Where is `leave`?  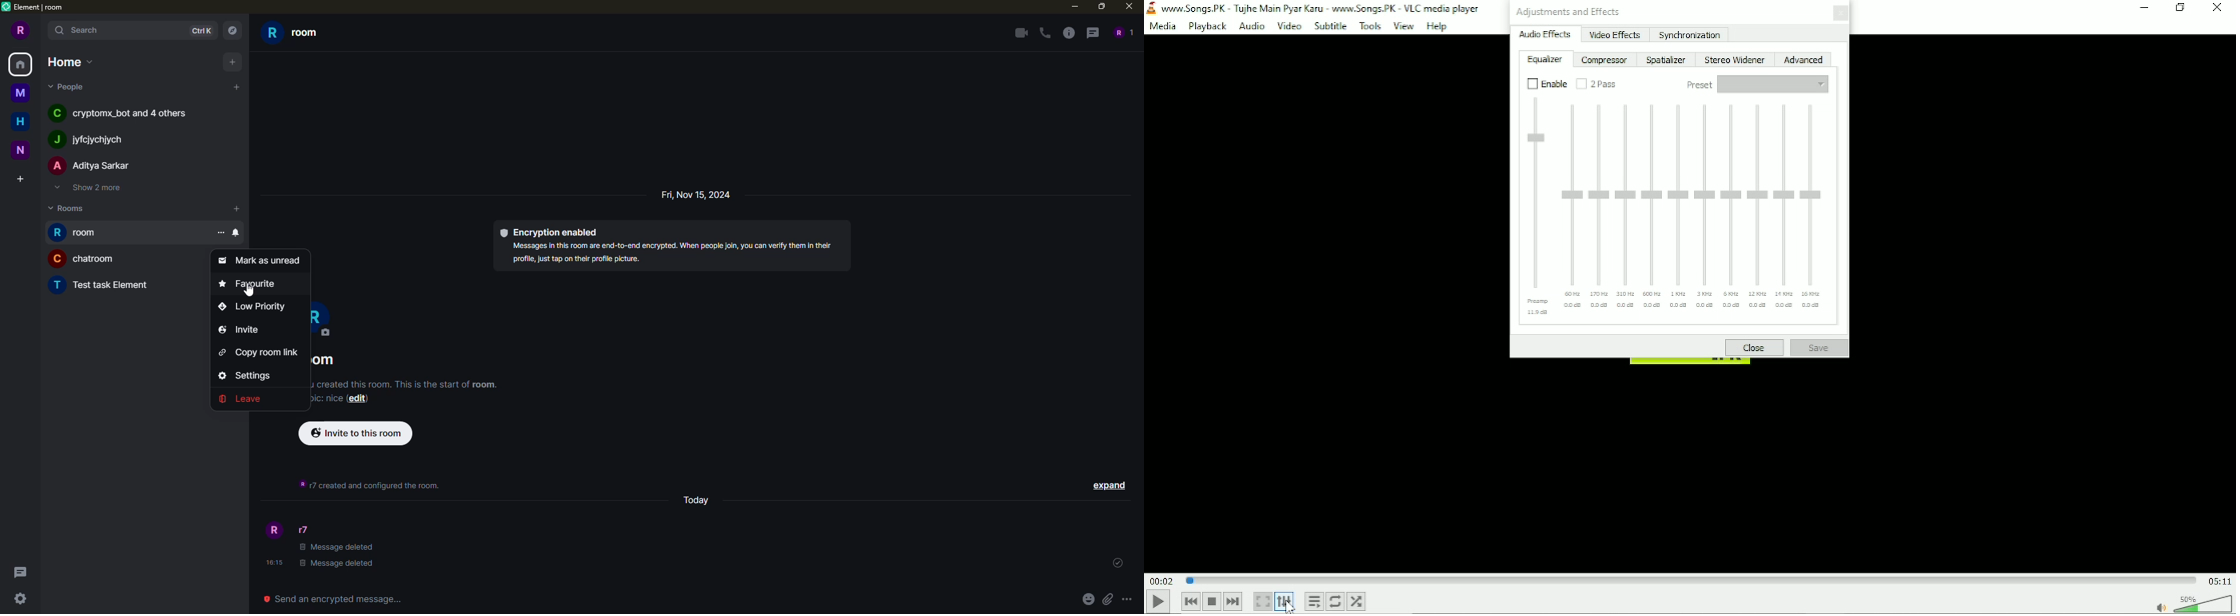 leave is located at coordinates (247, 398).